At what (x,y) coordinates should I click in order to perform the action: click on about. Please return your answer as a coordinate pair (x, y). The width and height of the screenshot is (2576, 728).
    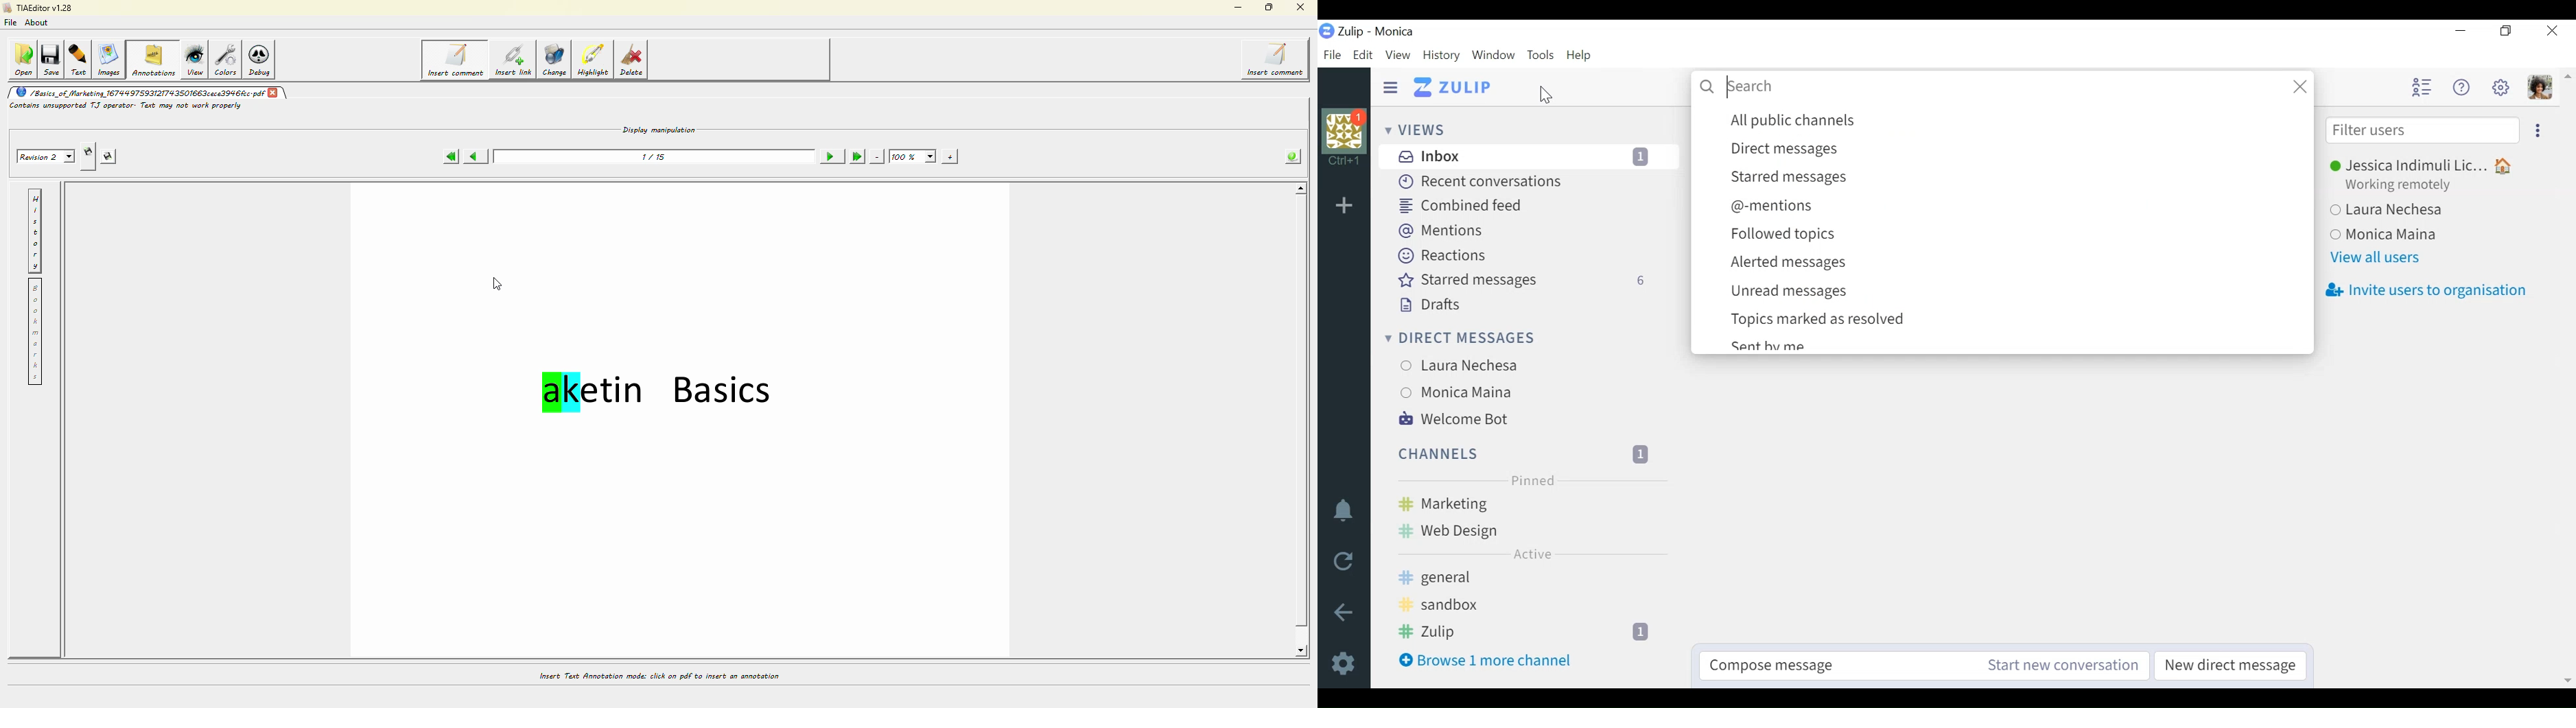
    Looking at the image, I should click on (40, 22).